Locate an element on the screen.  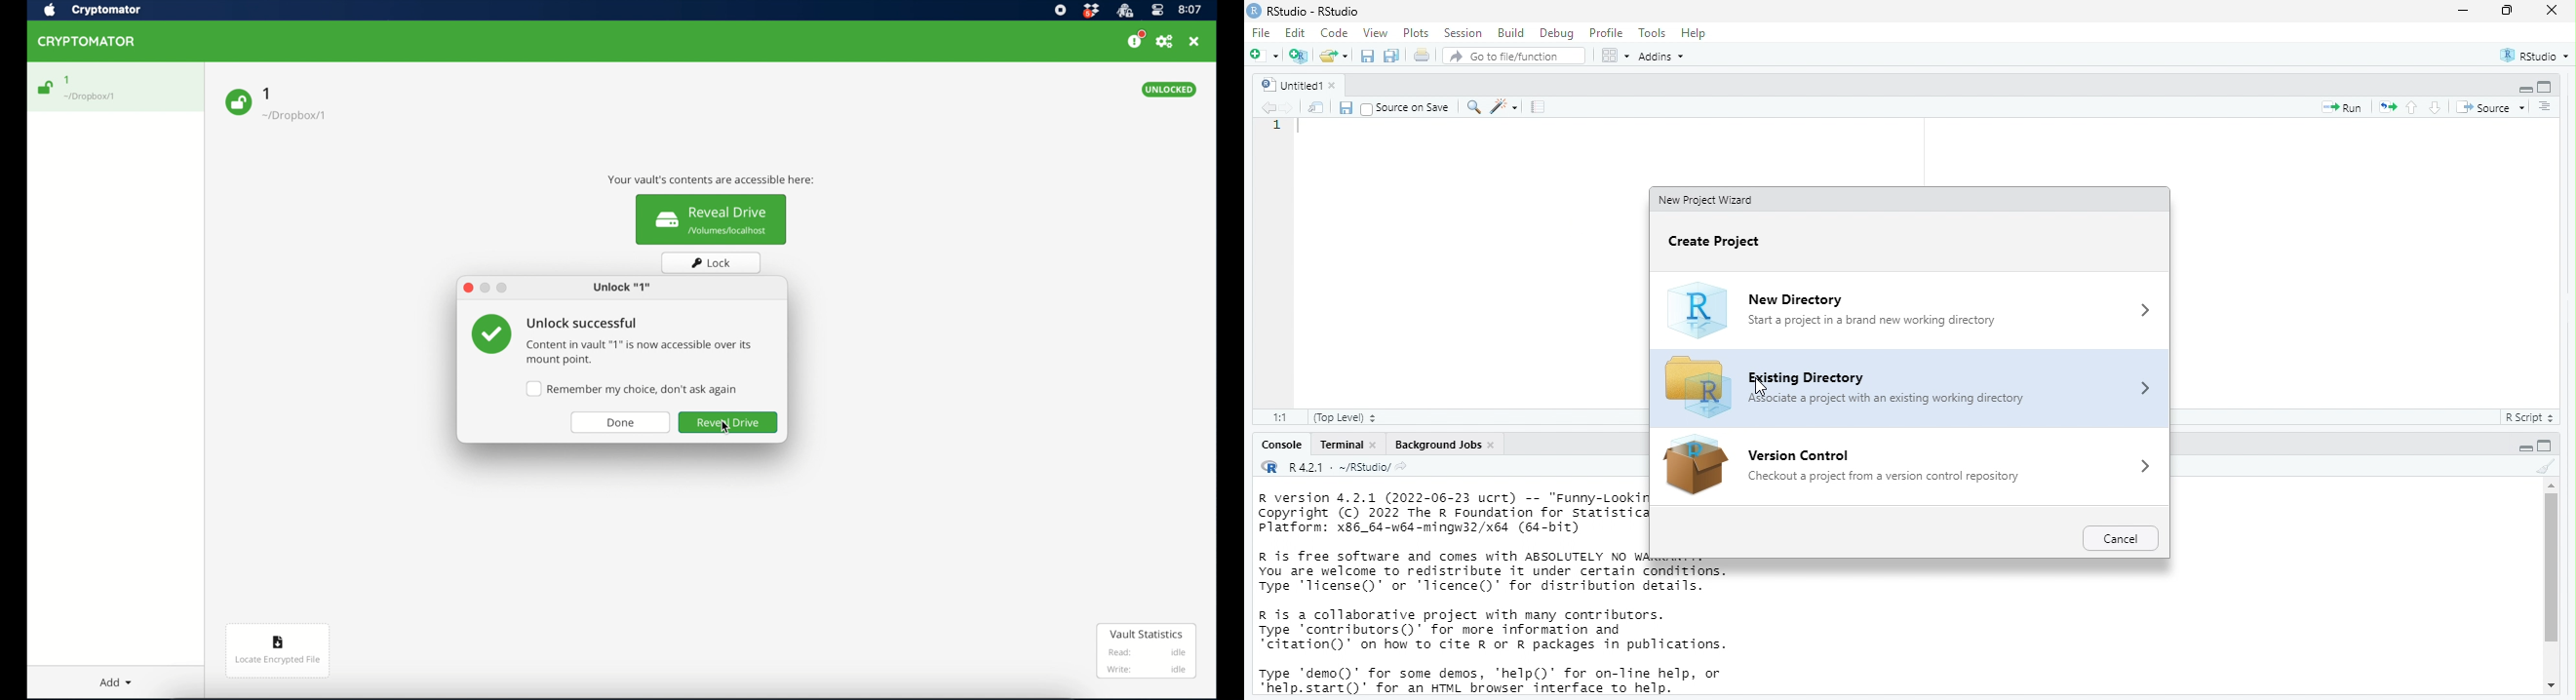
move up is located at coordinates (2553, 483).